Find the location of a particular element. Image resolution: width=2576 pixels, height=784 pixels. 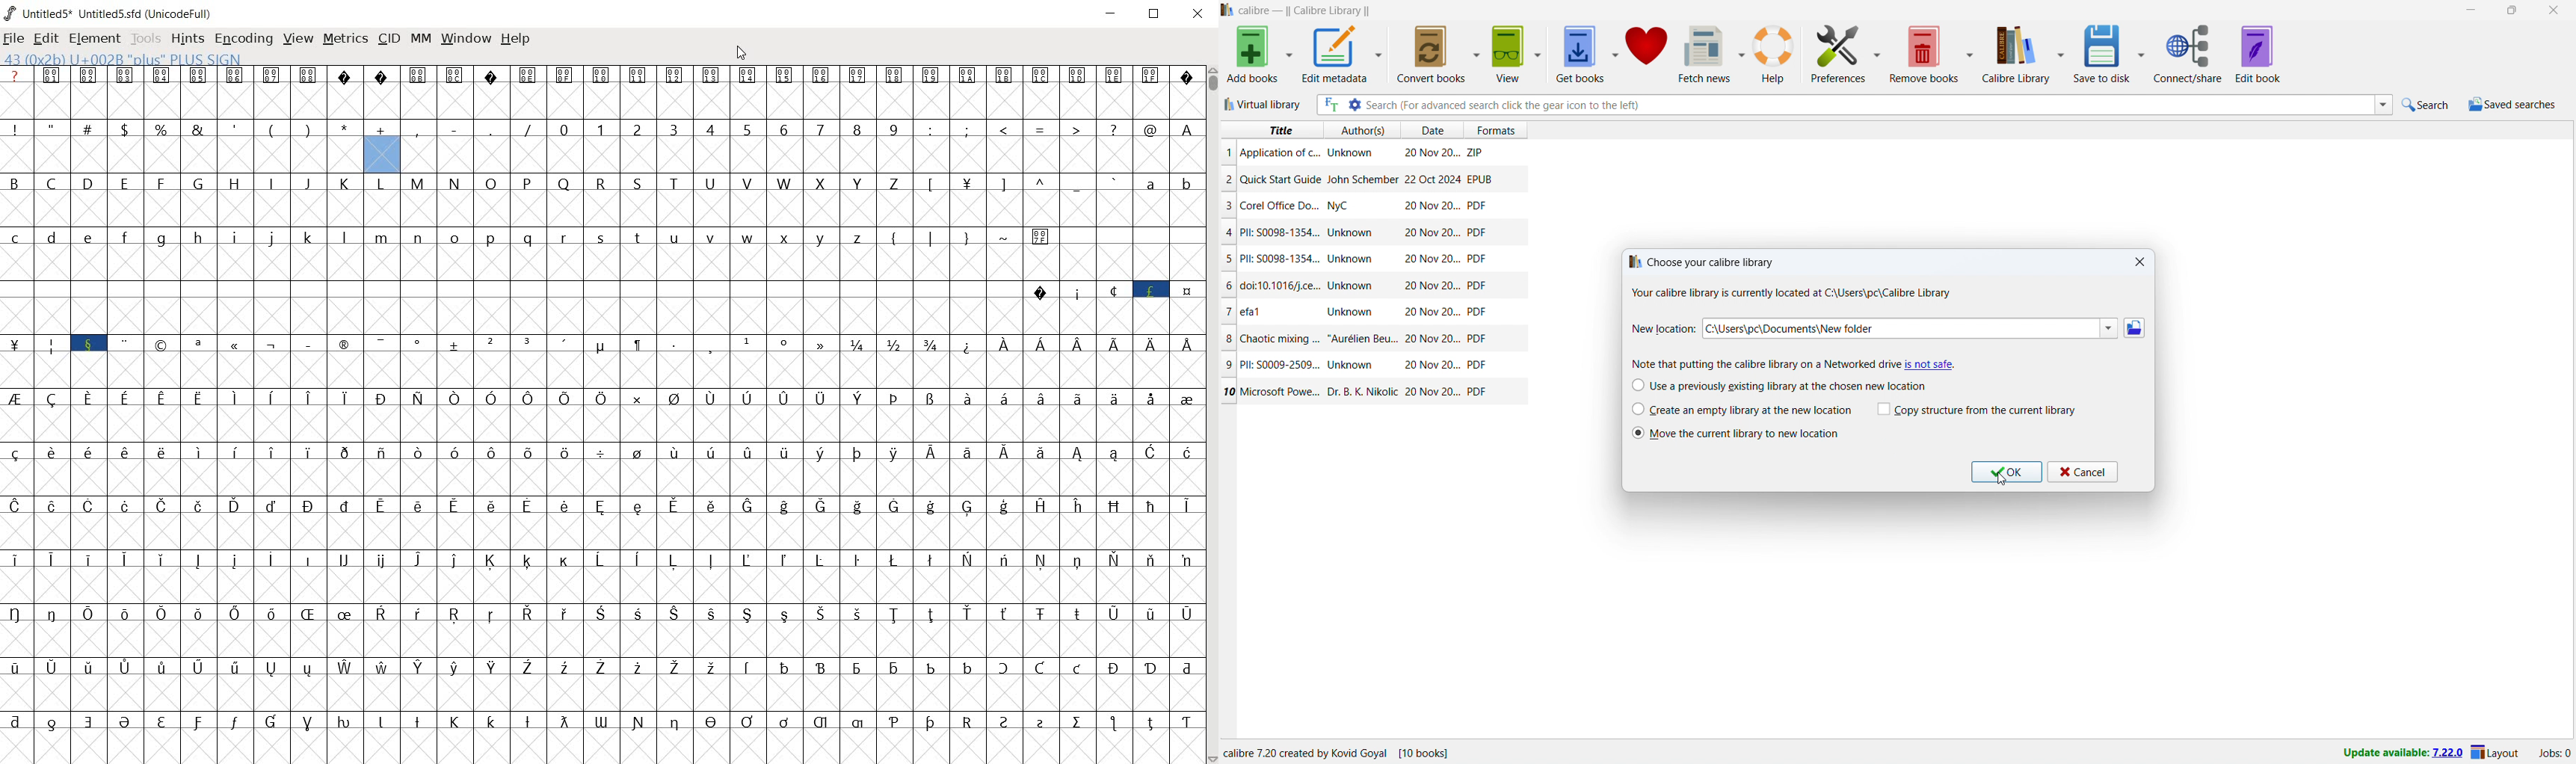

title is located at coordinates (1279, 130).